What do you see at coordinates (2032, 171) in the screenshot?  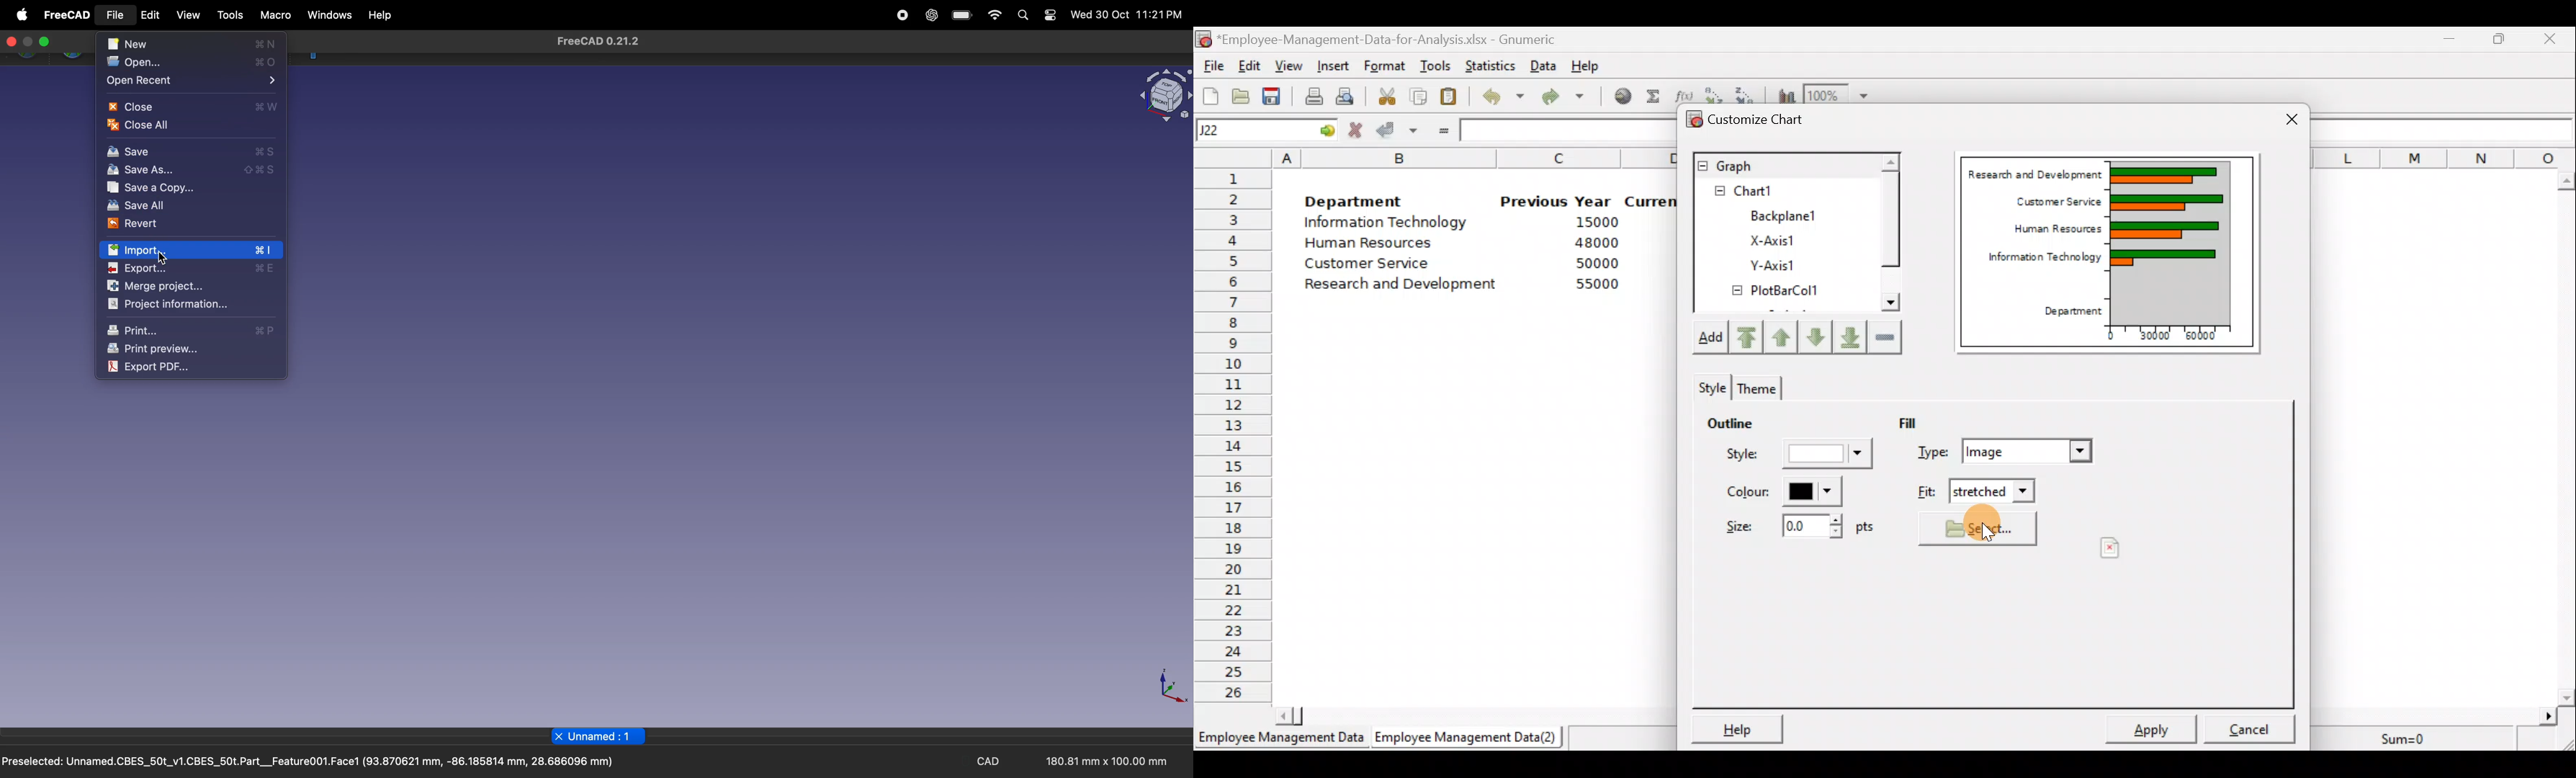 I see `Research and Development` at bounding box center [2032, 171].